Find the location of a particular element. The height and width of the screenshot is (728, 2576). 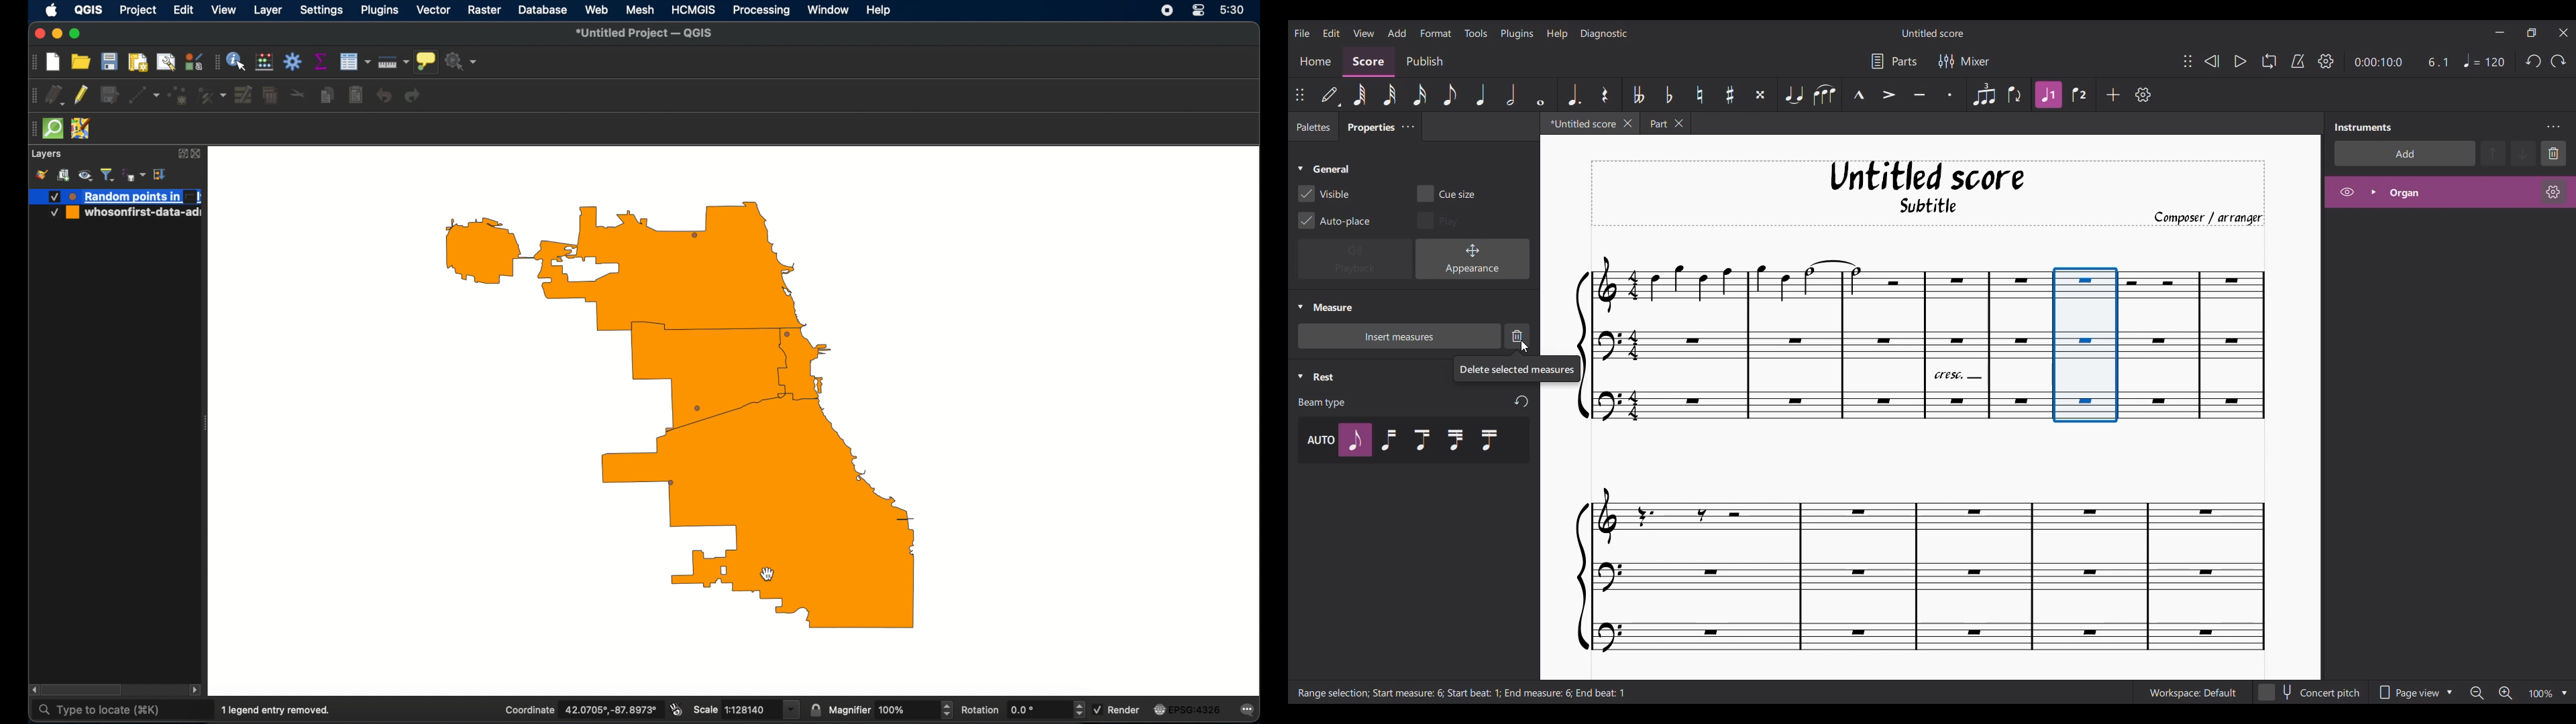

redo is located at coordinates (413, 97).